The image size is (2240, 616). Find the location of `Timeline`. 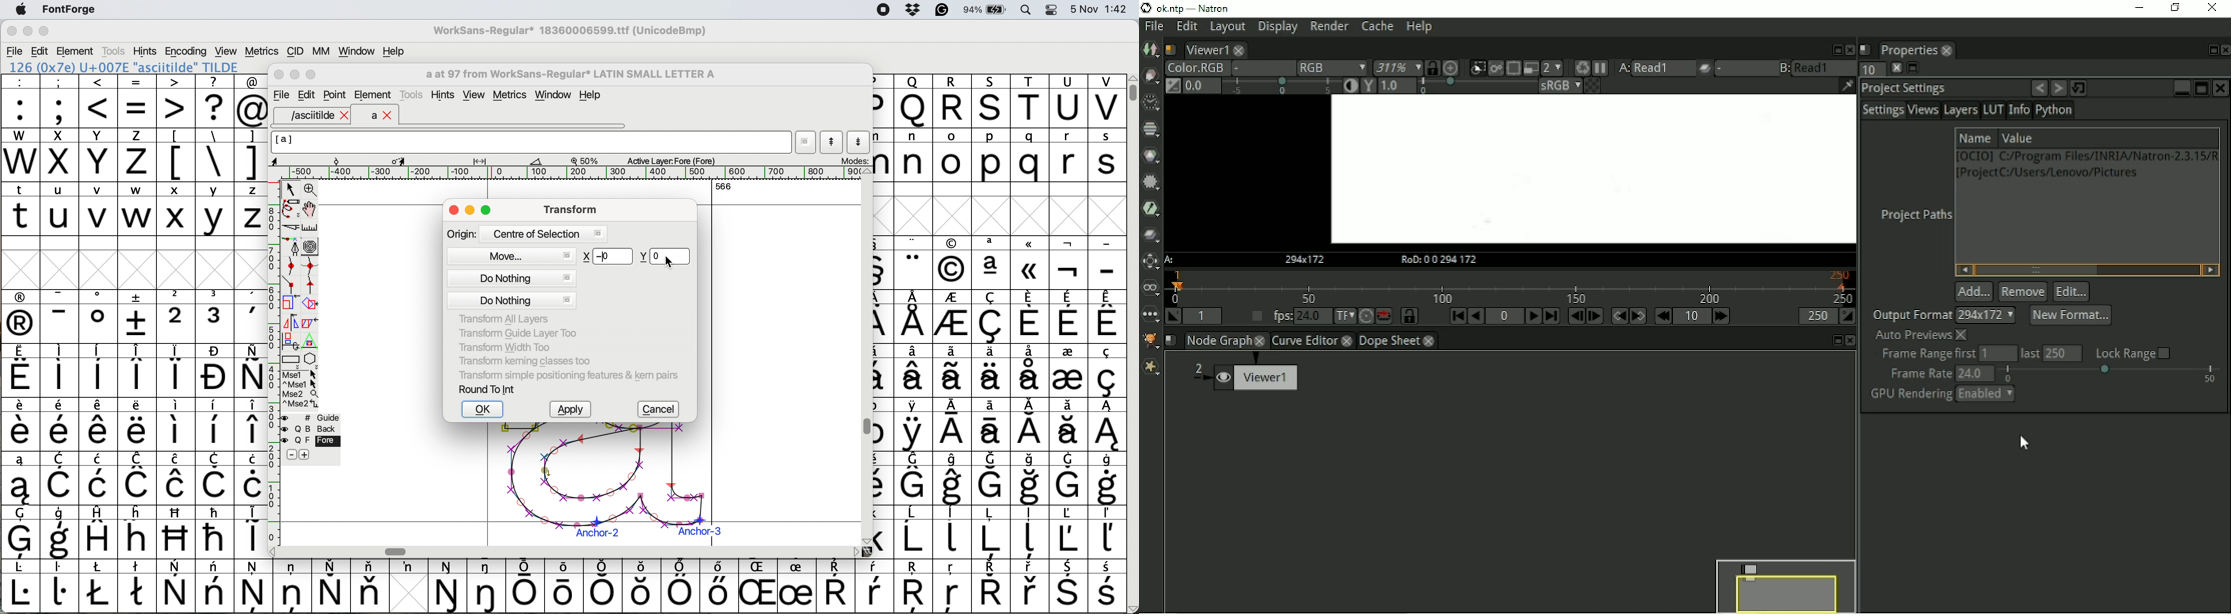

Timeline is located at coordinates (1512, 287).